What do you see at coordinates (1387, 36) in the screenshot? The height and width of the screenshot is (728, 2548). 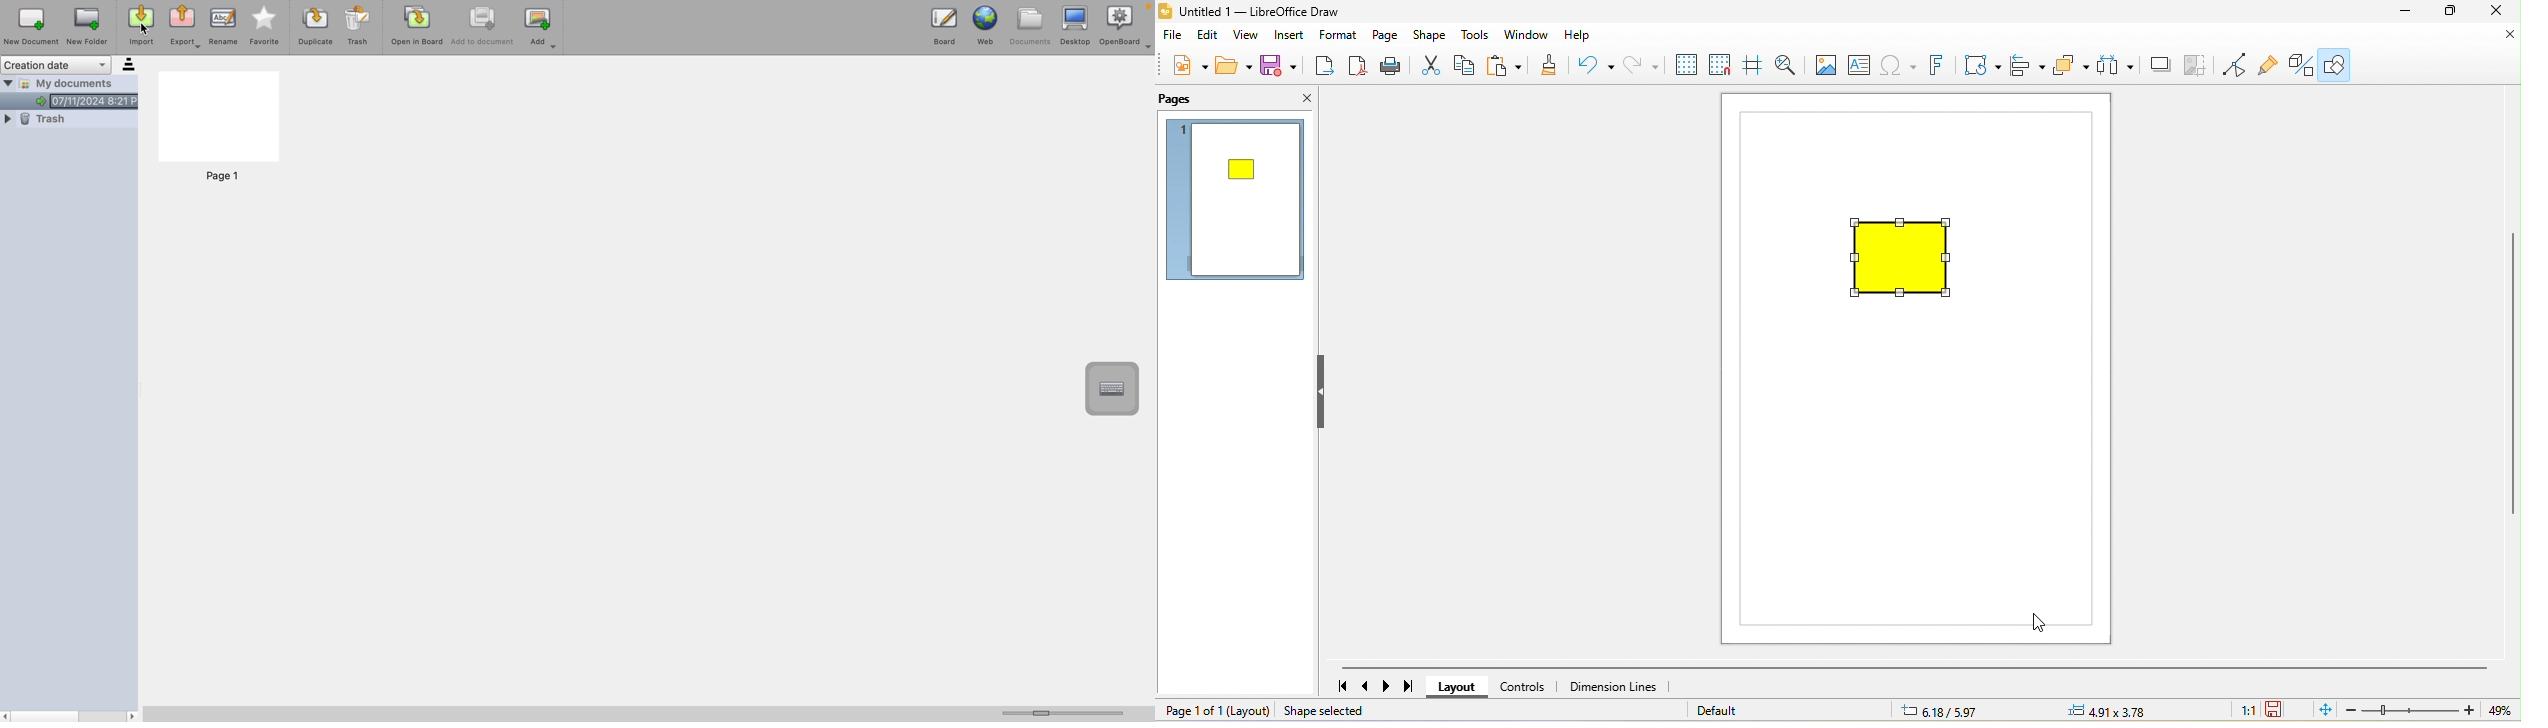 I see `page` at bounding box center [1387, 36].